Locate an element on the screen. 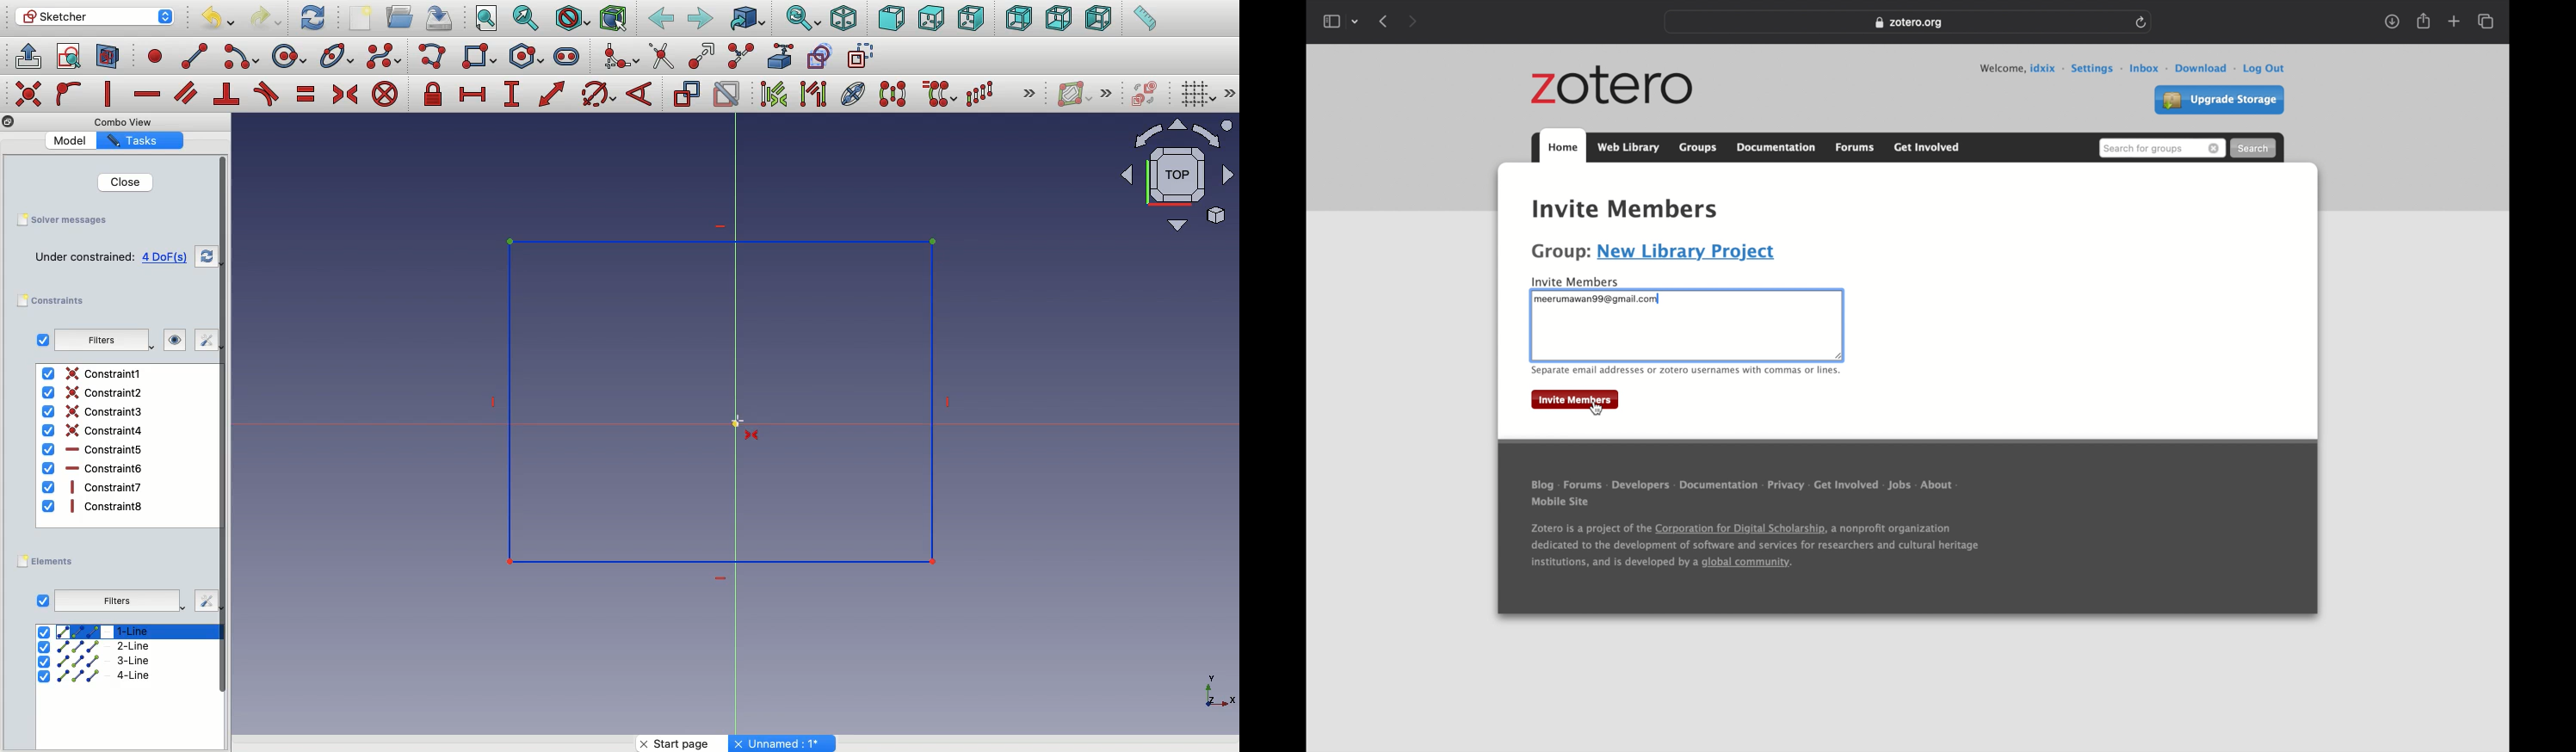 Image resolution: width=2576 pixels, height=756 pixels. Selected associated geometry is located at coordinates (812, 93).